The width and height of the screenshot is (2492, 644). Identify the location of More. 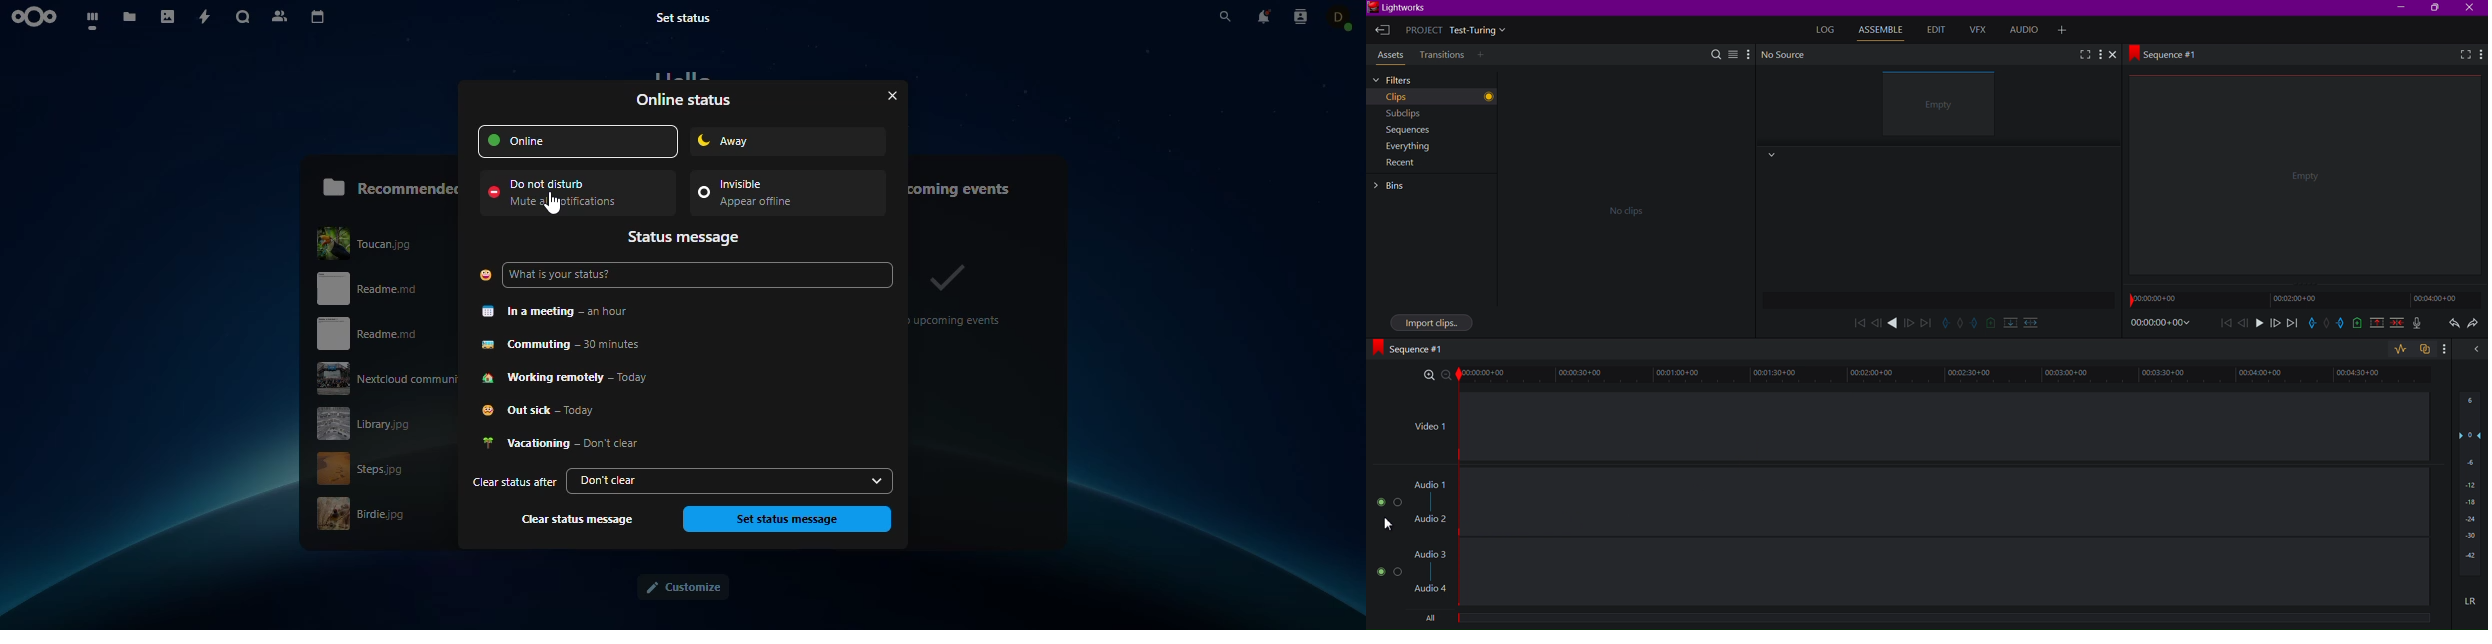
(2480, 55).